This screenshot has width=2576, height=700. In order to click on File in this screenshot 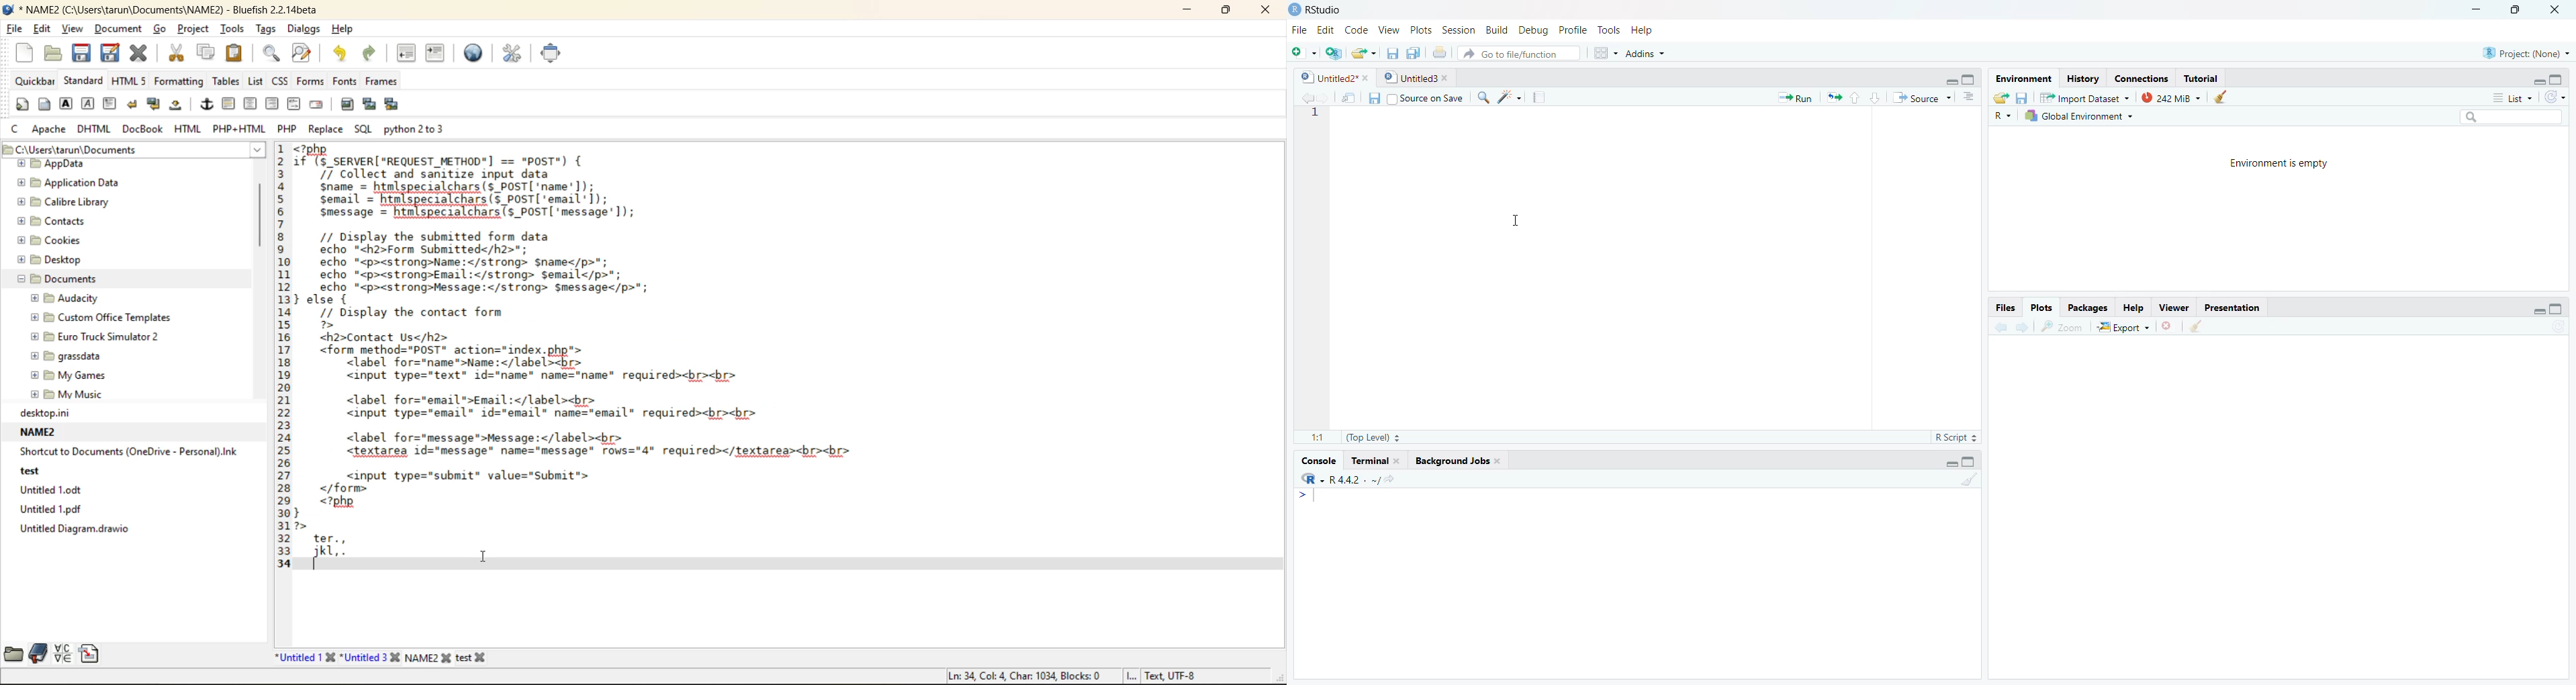, I will do `click(1301, 31)`.